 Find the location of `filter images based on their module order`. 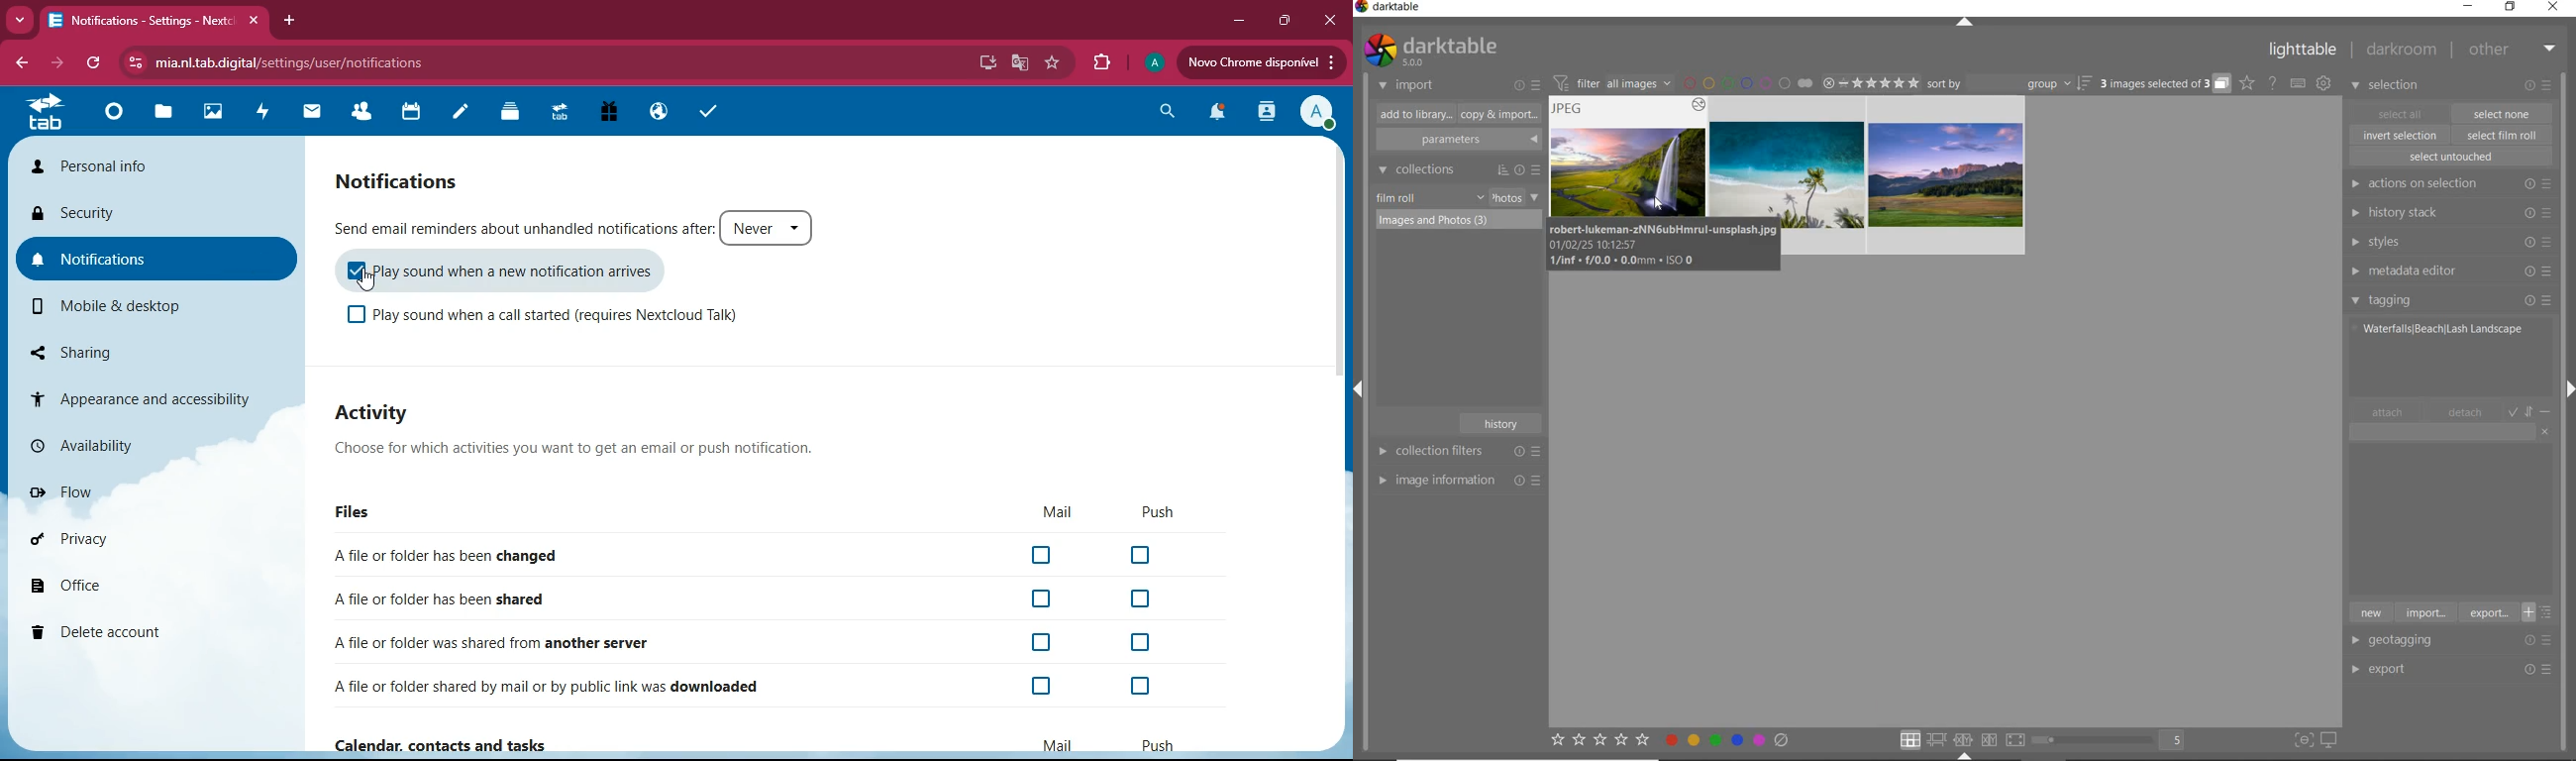

filter images based on their module order is located at coordinates (1610, 82).